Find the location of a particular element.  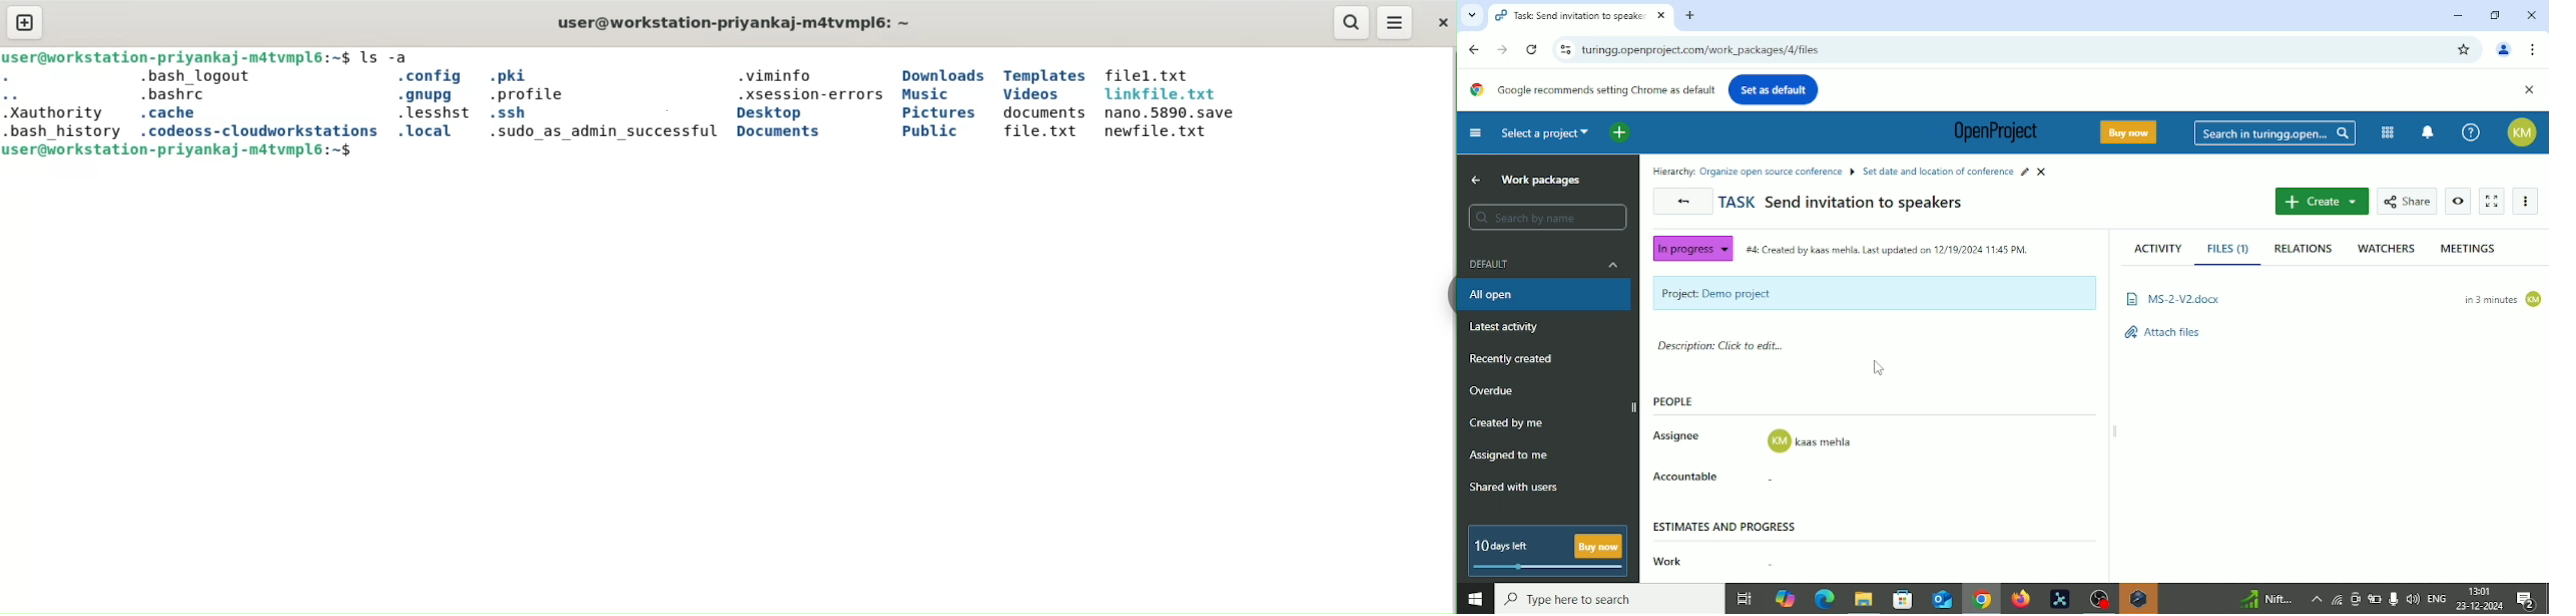

Restore down is located at coordinates (2497, 14).